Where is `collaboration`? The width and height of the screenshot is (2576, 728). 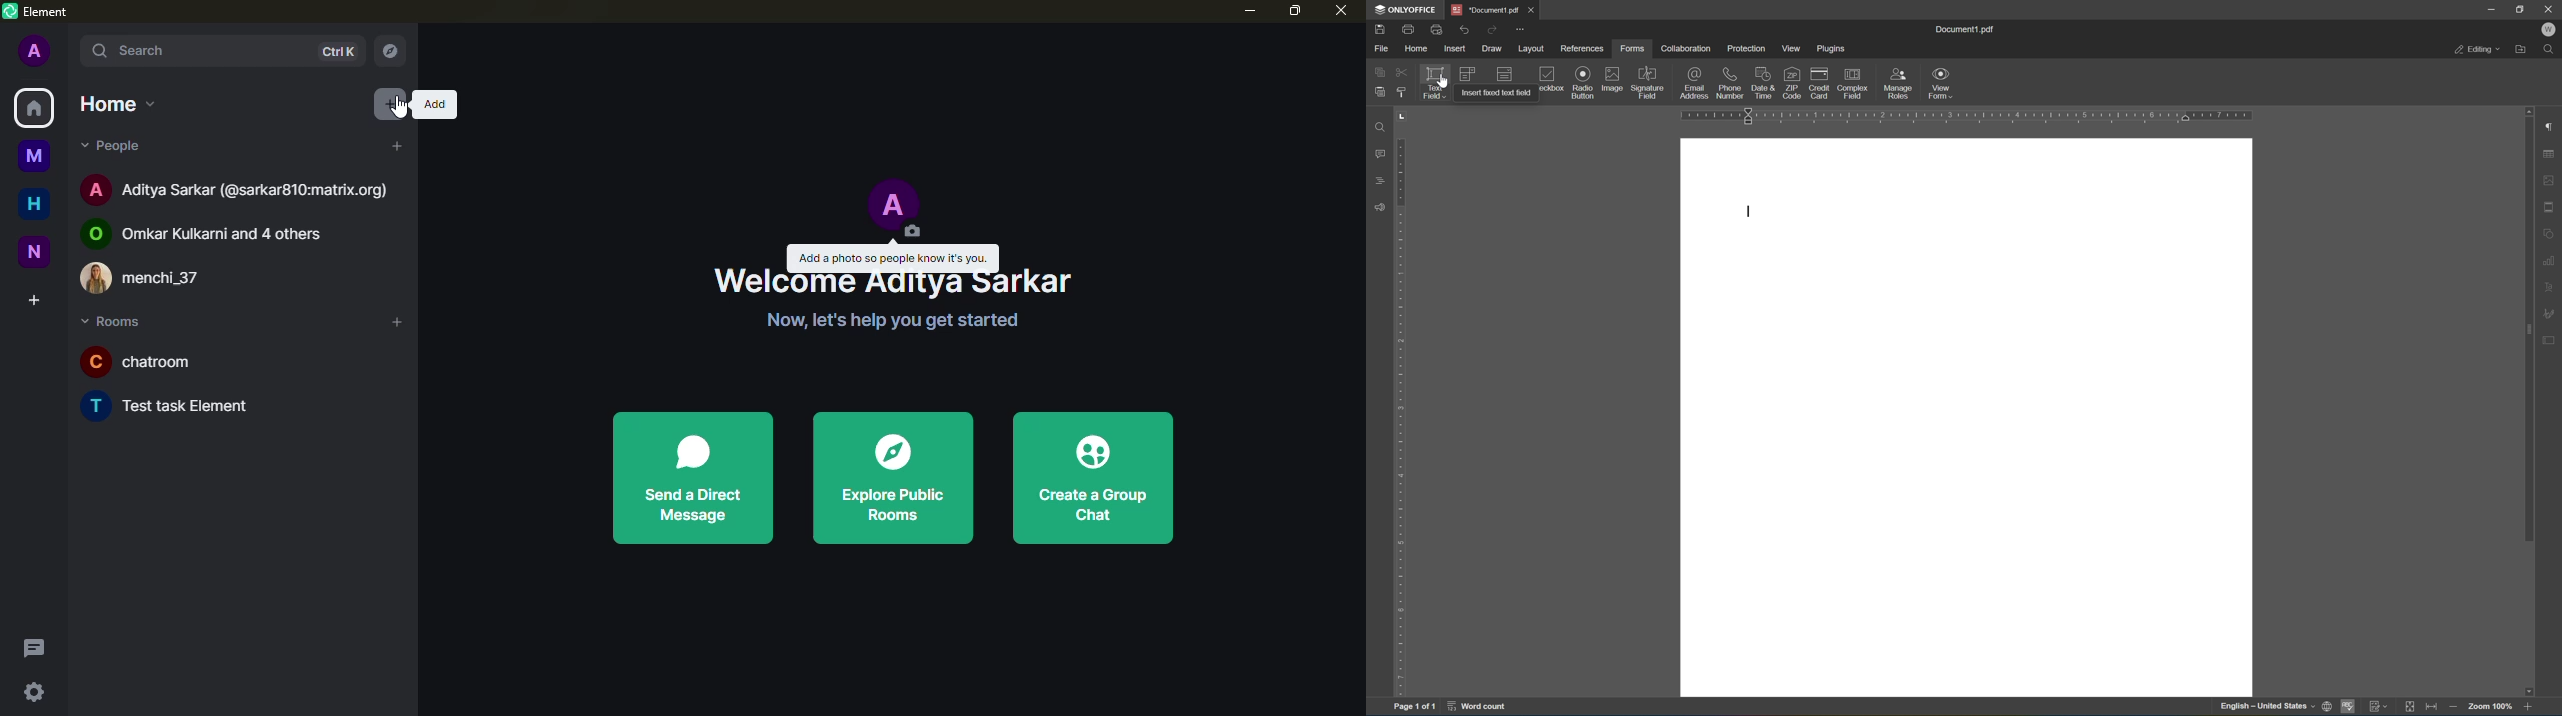 collaboration is located at coordinates (1688, 49).